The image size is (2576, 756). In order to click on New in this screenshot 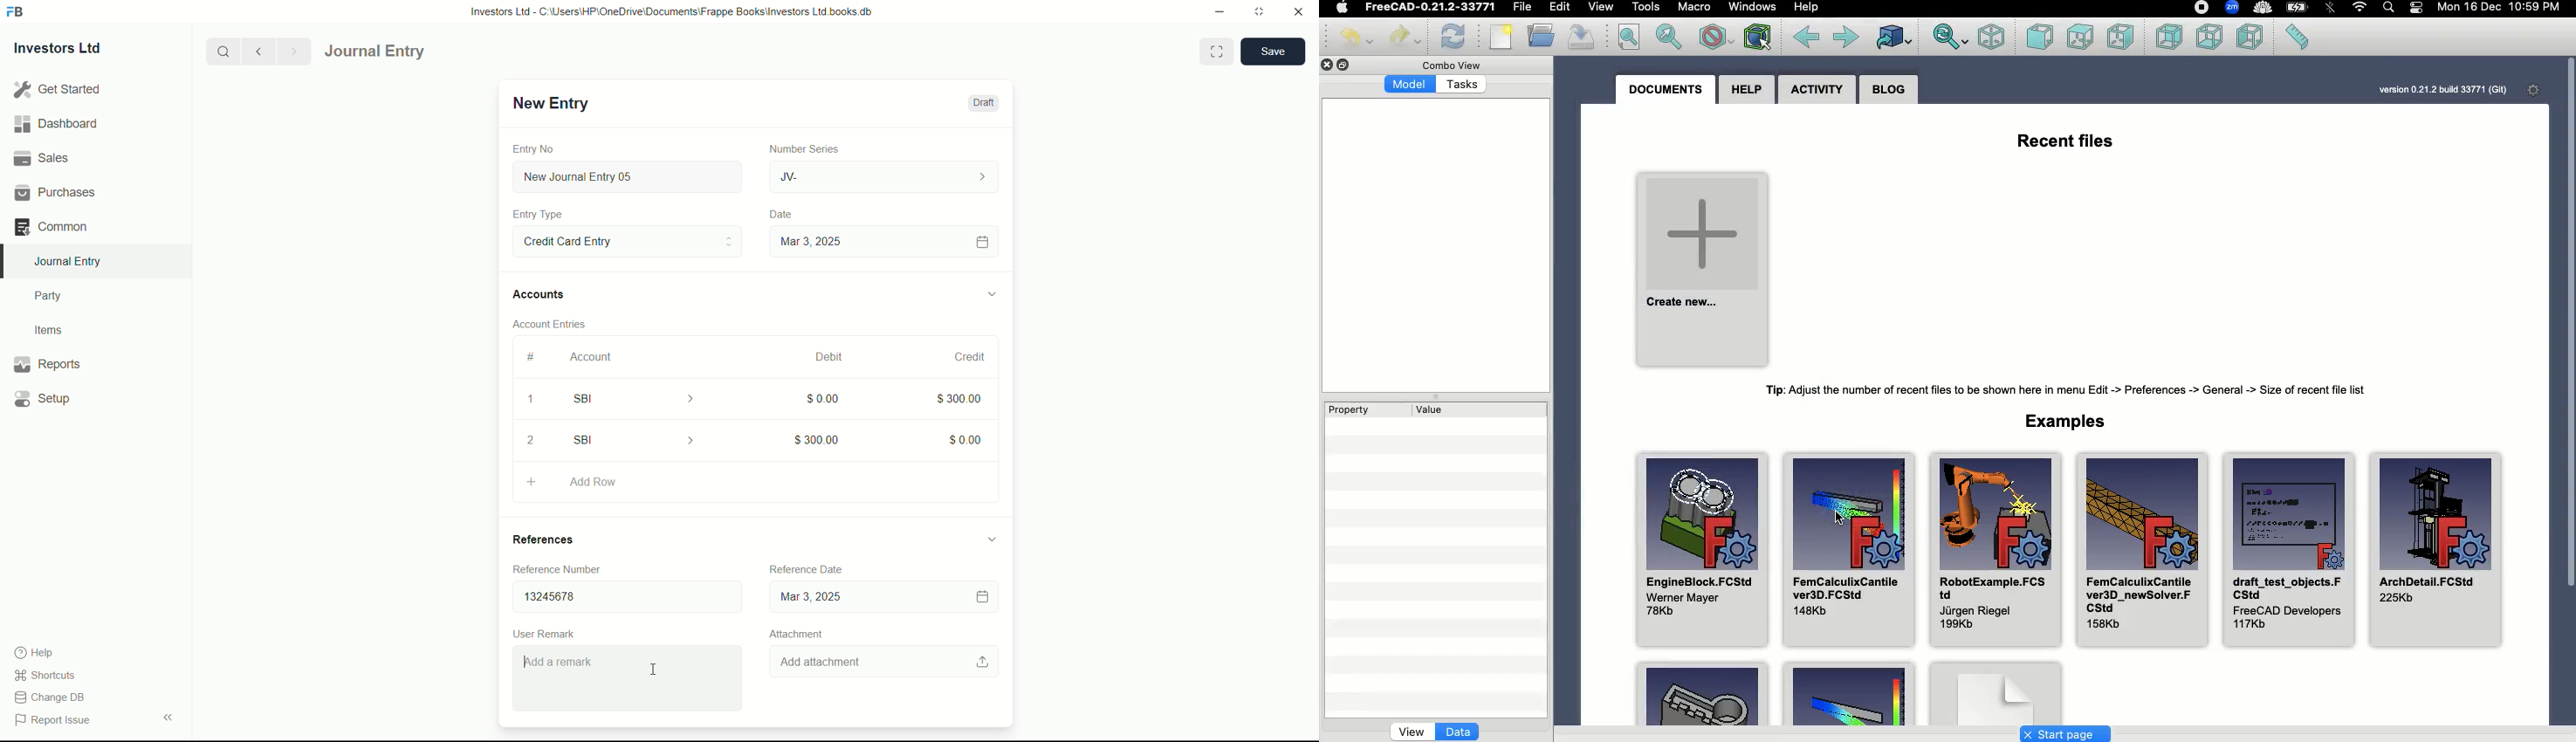, I will do `click(1501, 38)`.